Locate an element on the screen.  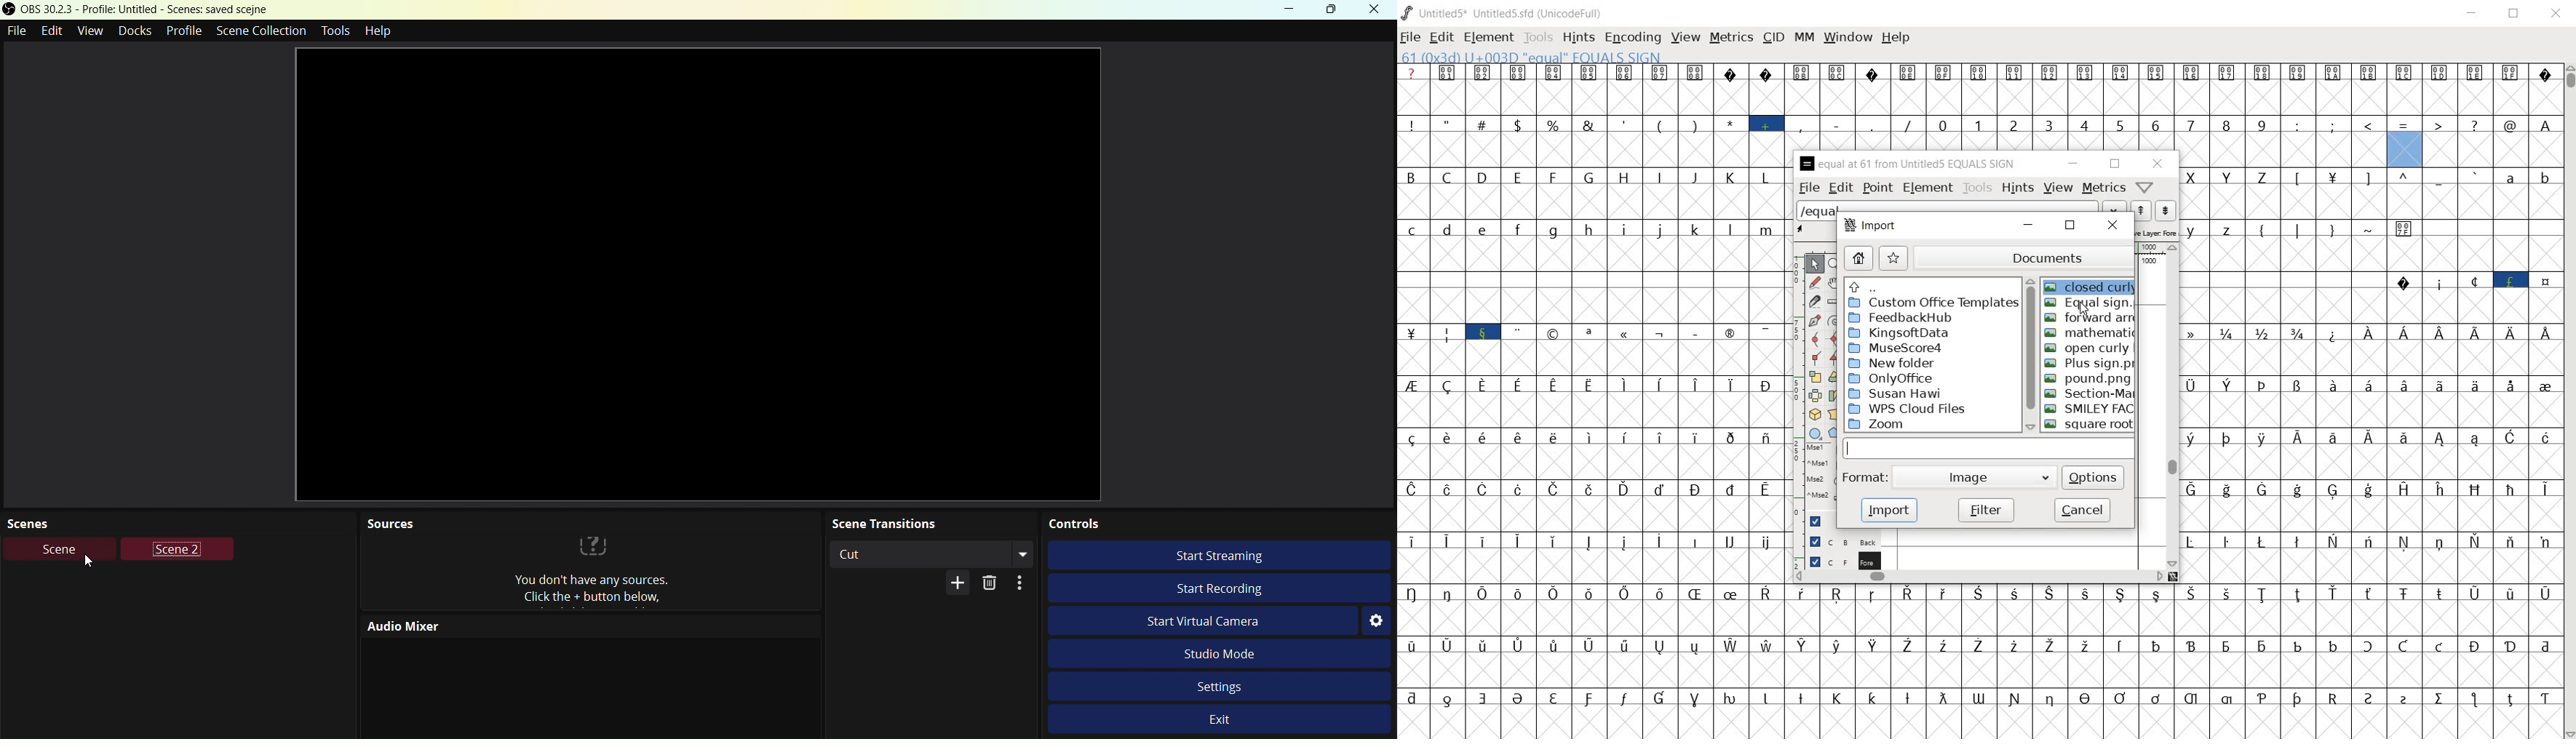
Add a corner point is located at coordinates (1835, 358).